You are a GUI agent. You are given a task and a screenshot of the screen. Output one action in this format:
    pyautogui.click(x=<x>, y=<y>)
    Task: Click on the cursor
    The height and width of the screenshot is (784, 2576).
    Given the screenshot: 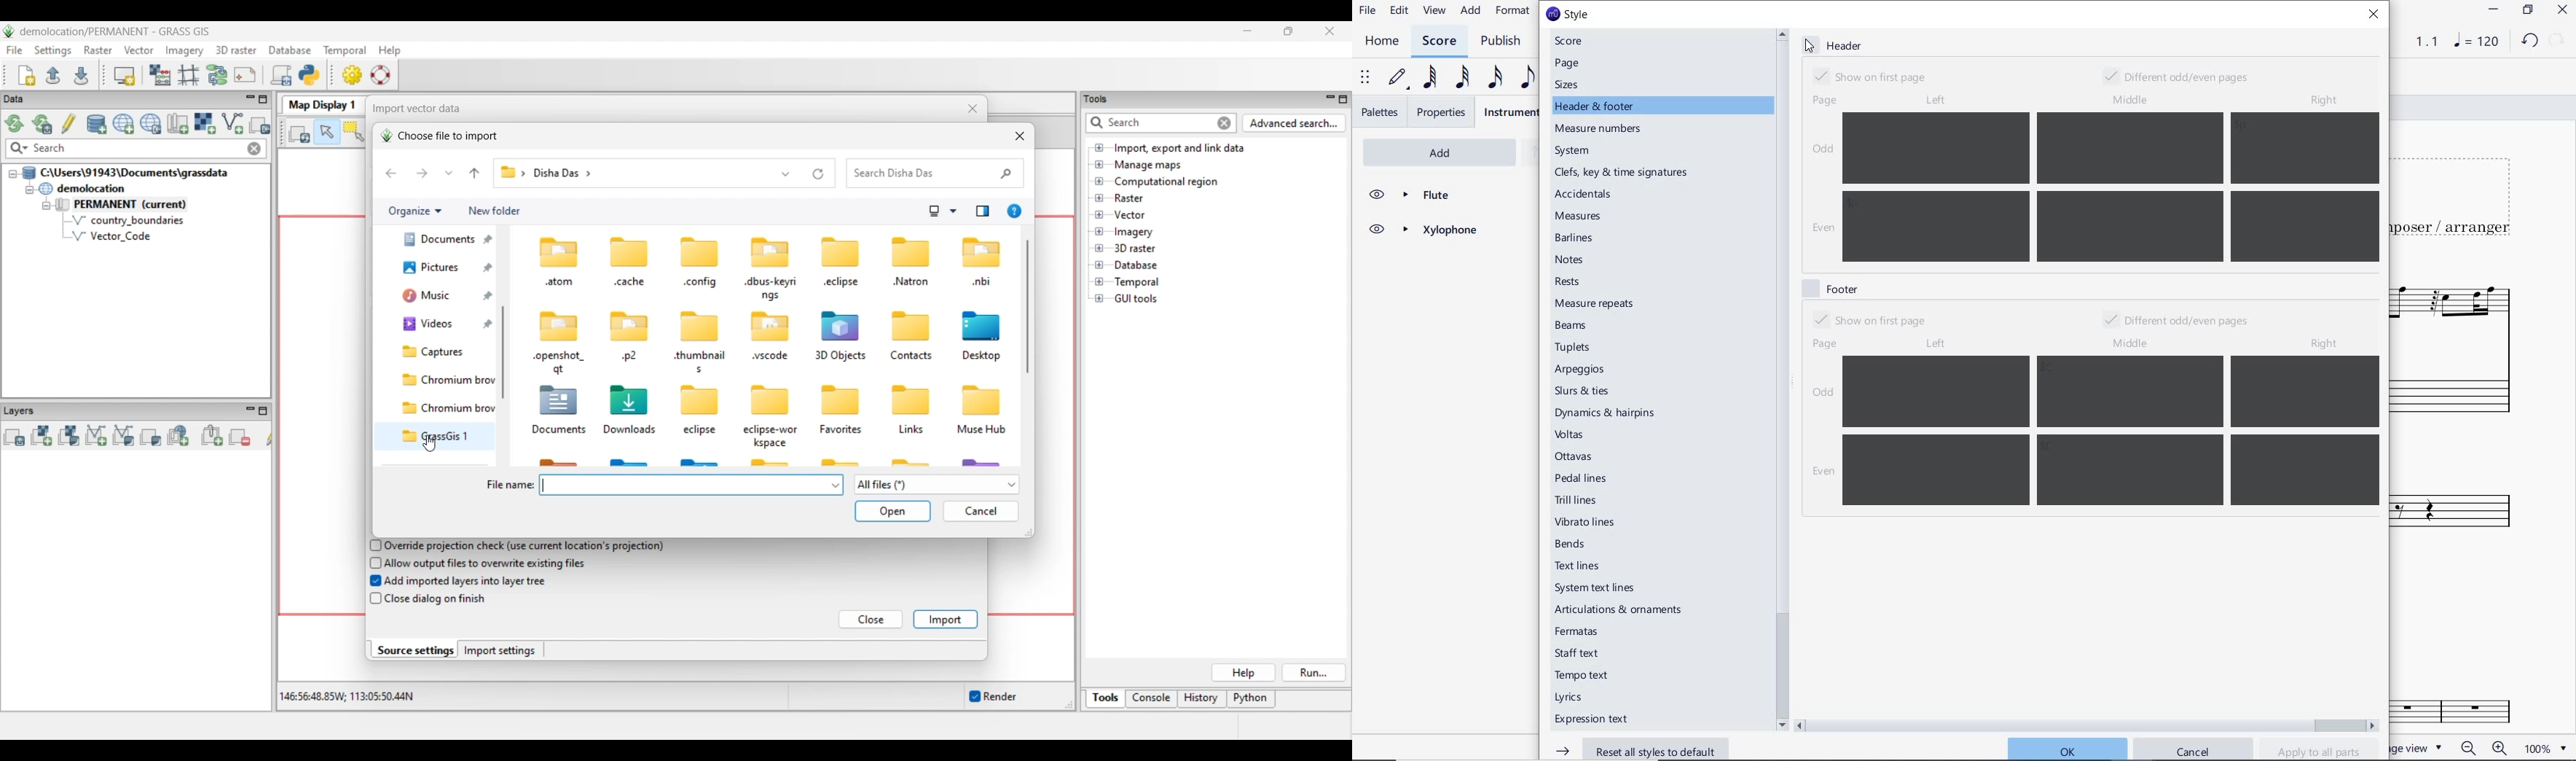 What is the action you would take?
    pyautogui.click(x=1812, y=44)
    